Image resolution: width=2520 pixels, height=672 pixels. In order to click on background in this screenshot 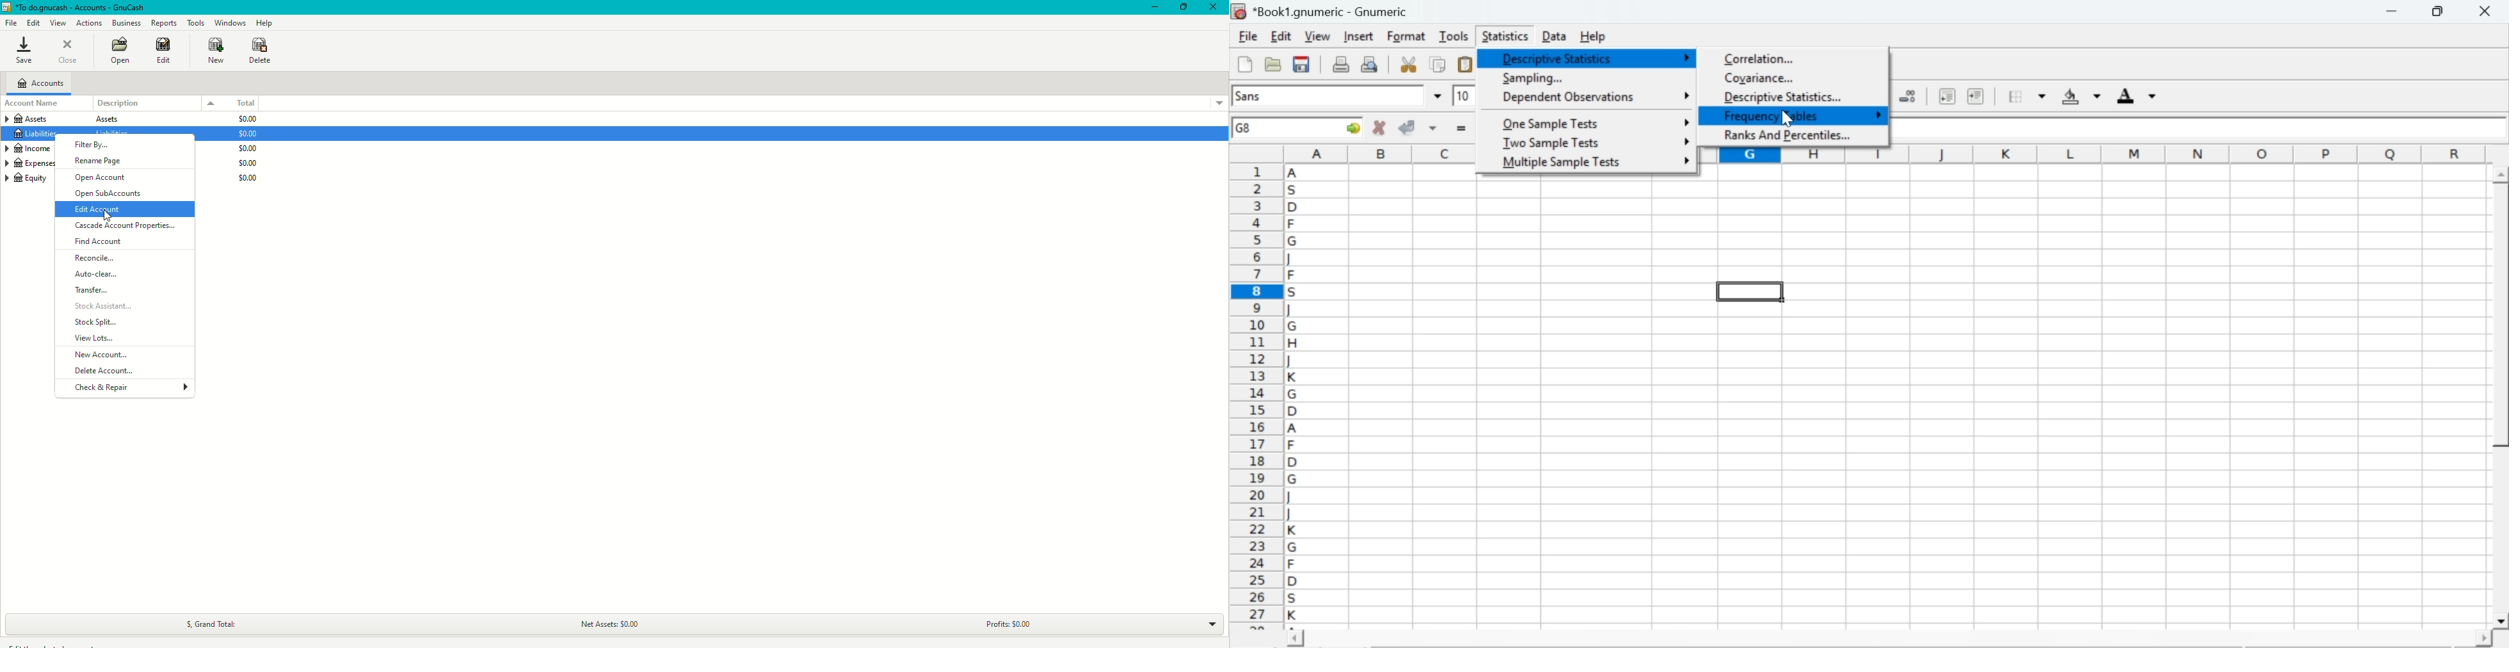, I will do `click(2083, 96)`.